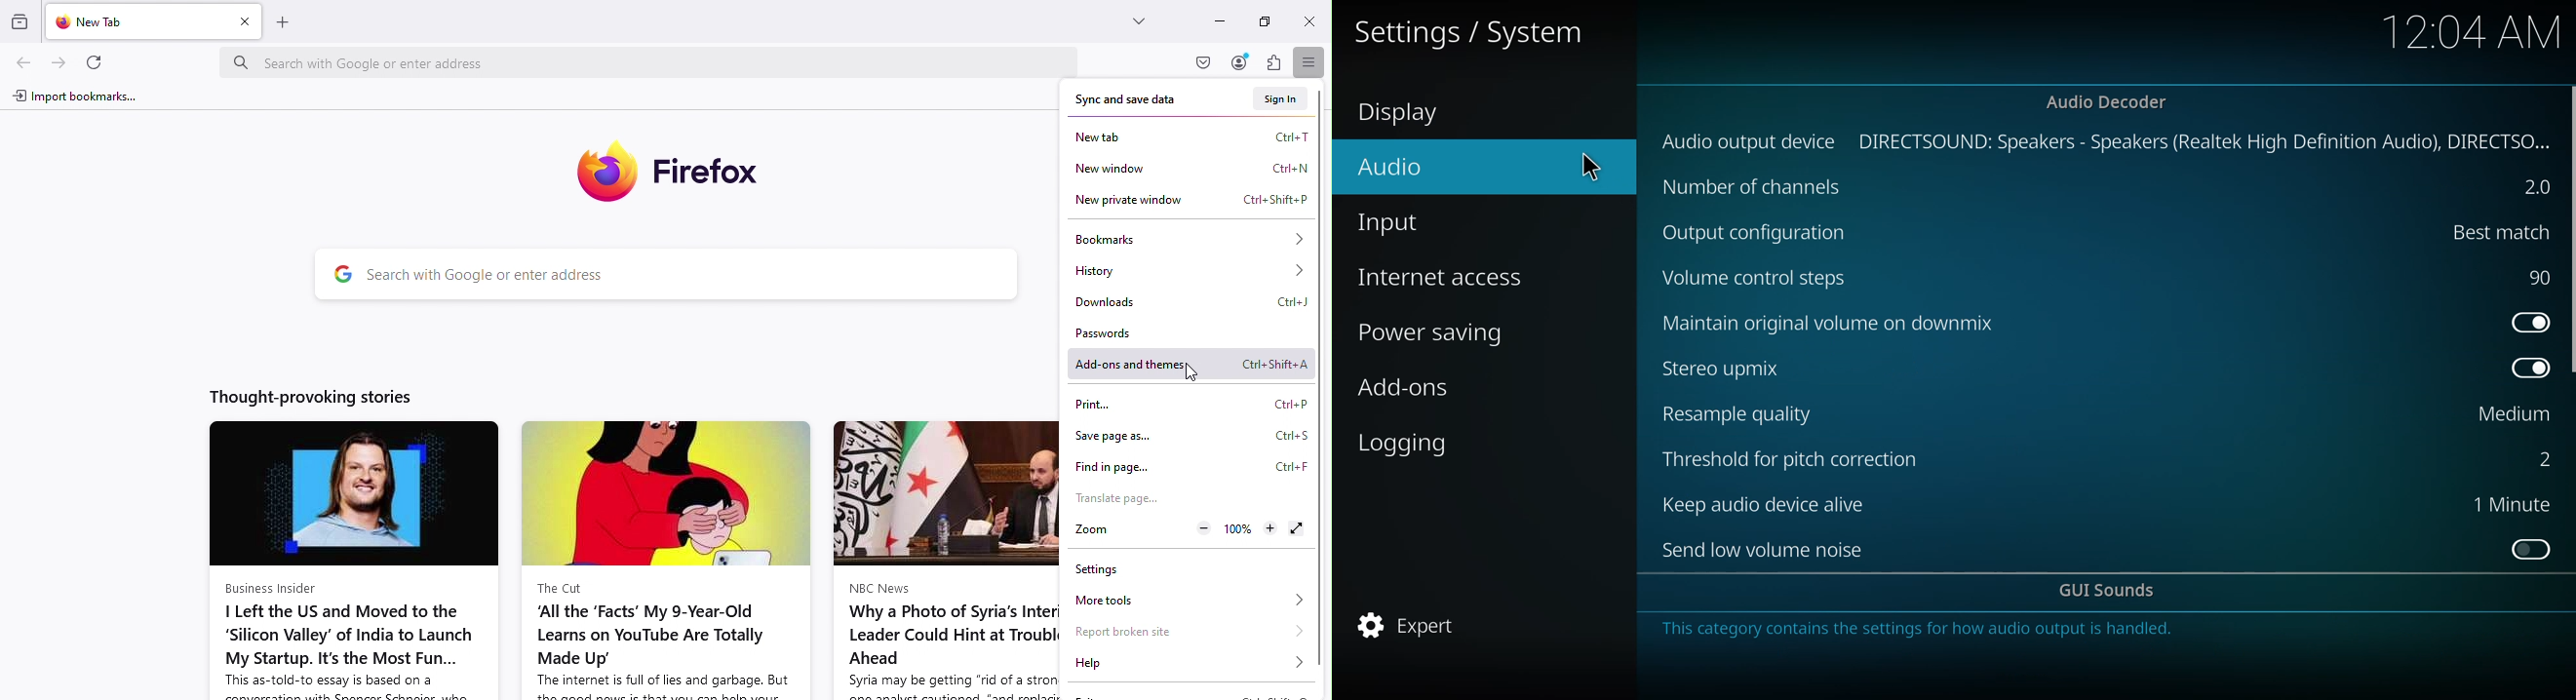  What do you see at coordinates (2540, 275) in the screenshot?
I see `90` at bounding box center [2540, 275].